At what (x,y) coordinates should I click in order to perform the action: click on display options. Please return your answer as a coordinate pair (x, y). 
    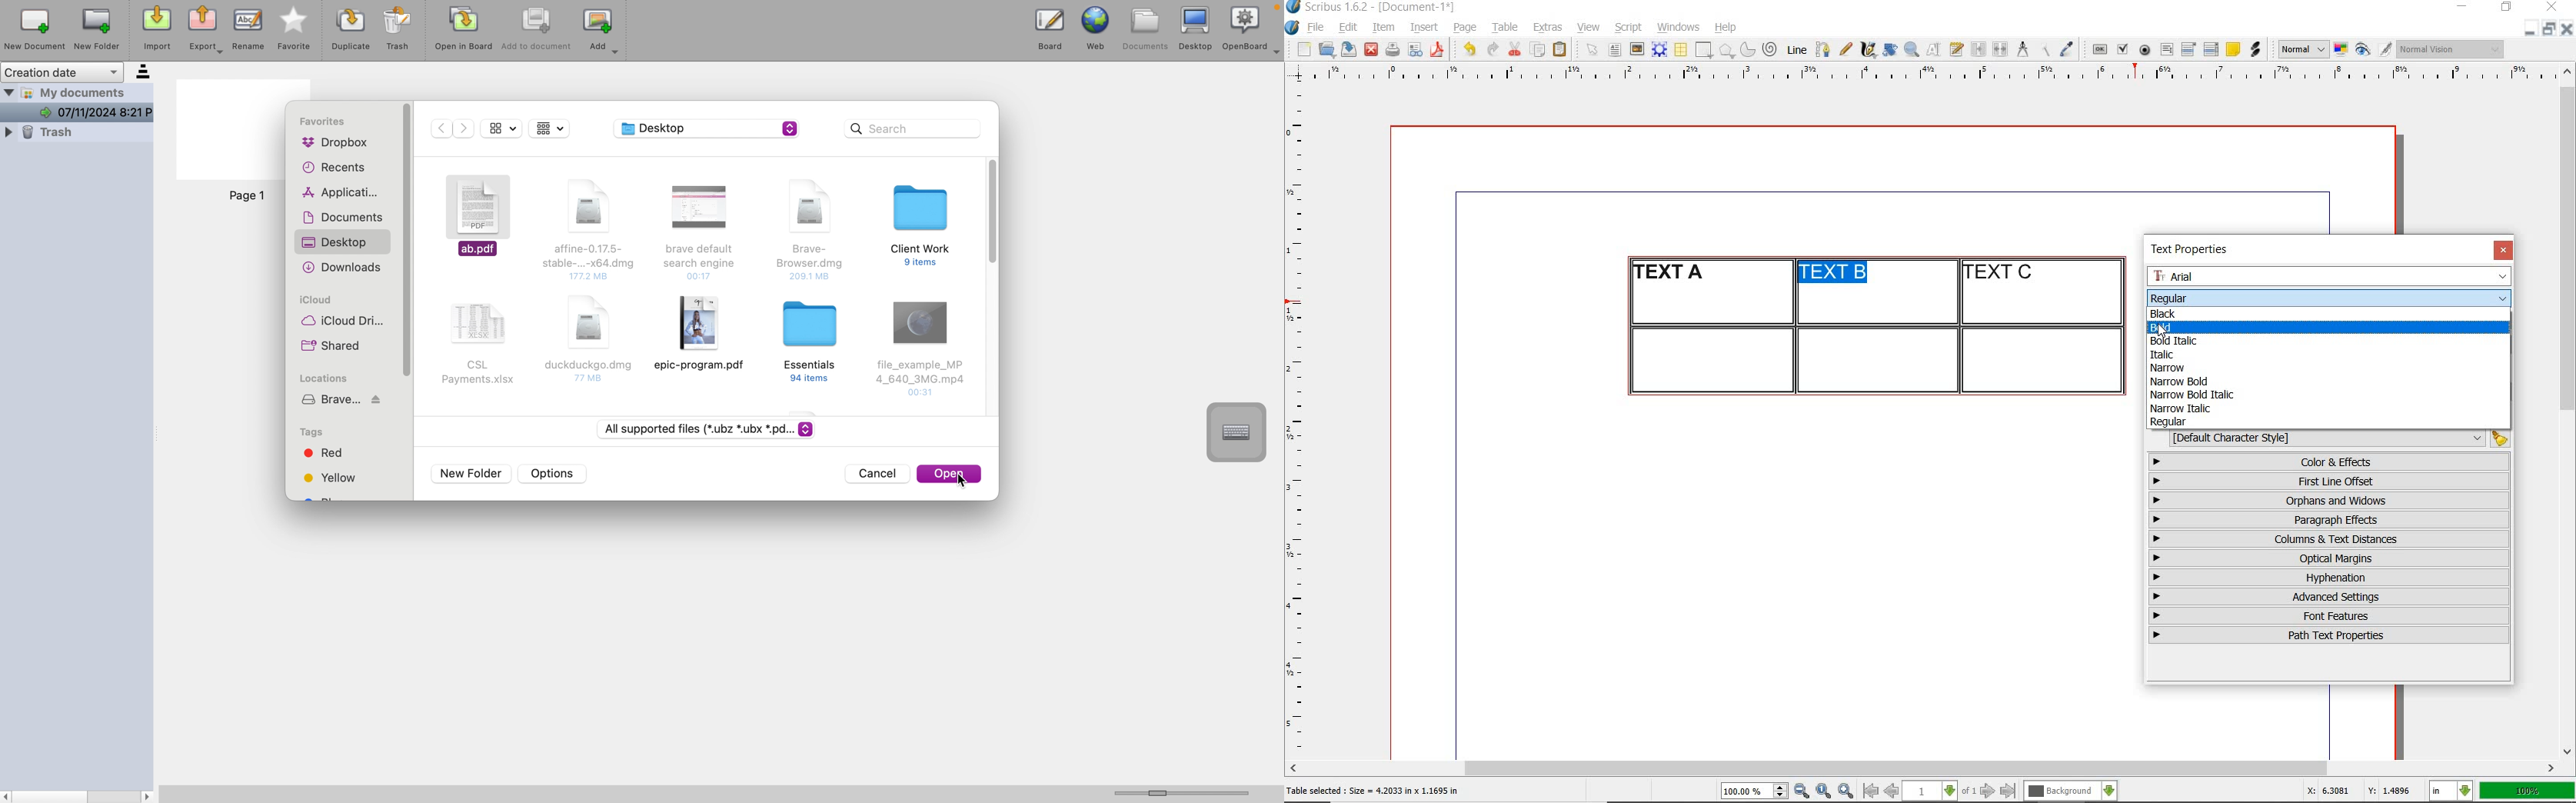
    Looking at the image, I should click on (551, 130).